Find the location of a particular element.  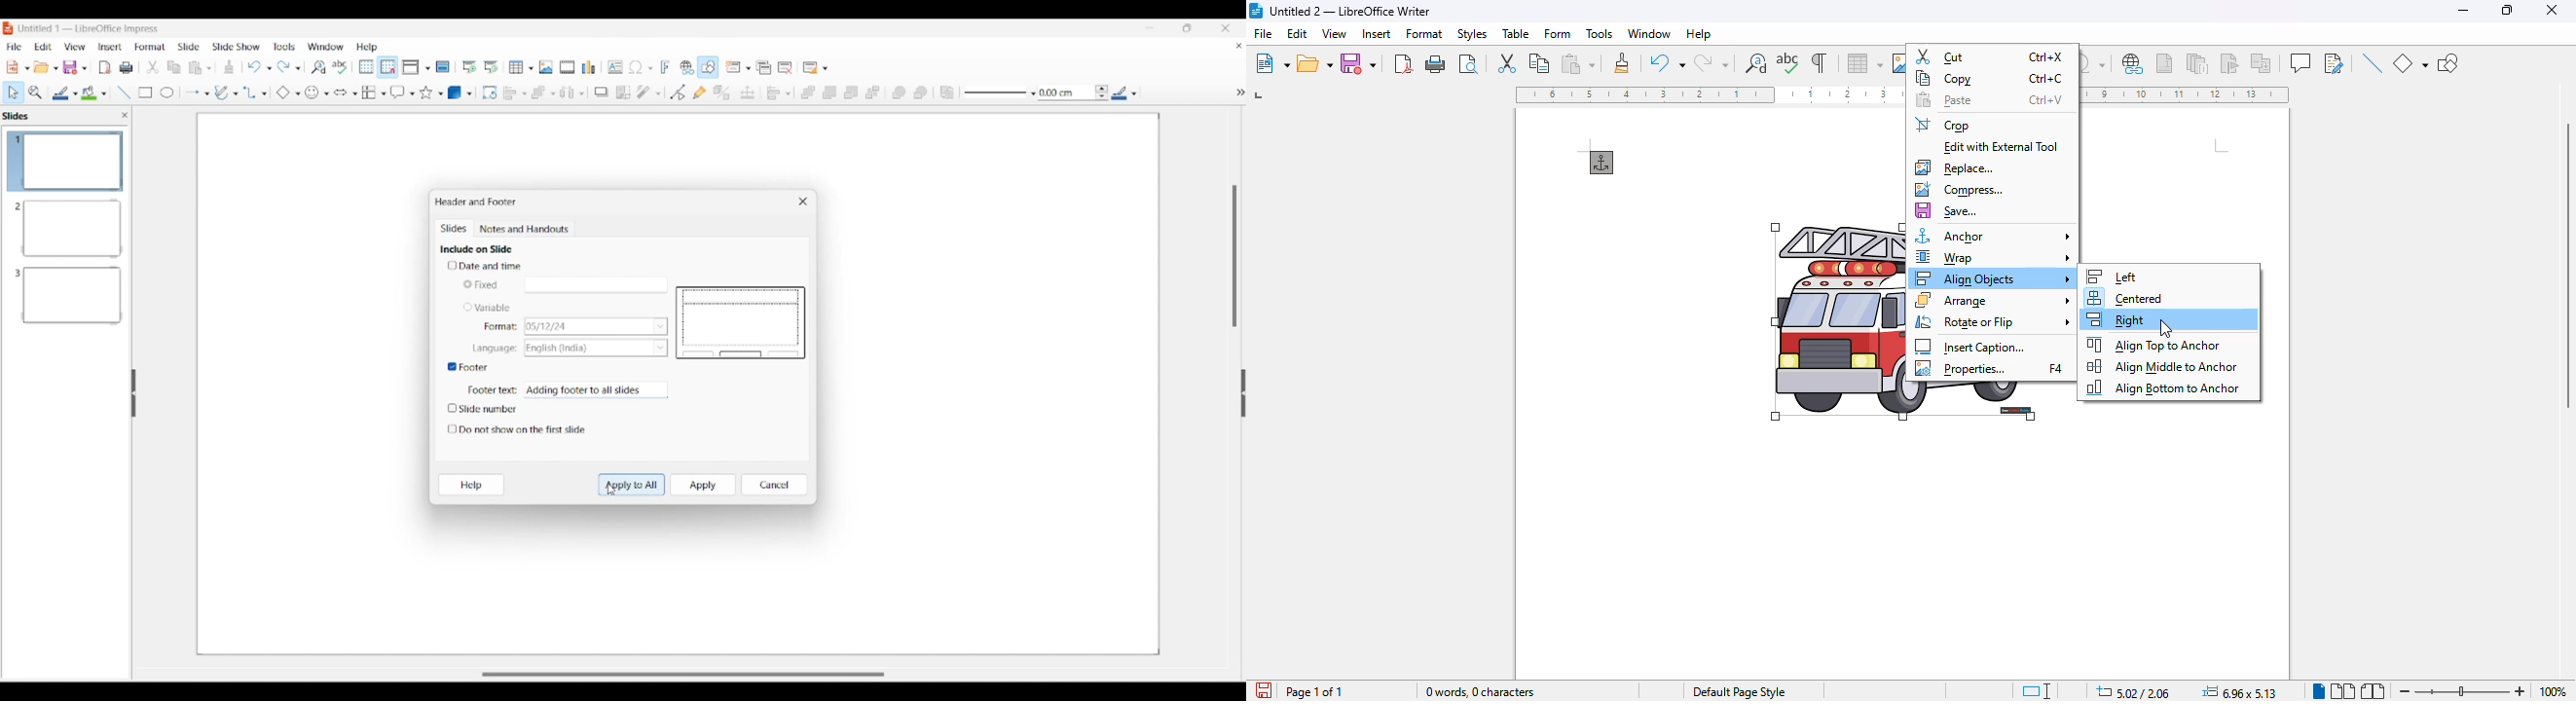

Apply to current slide is located at coordinates (704, 485).